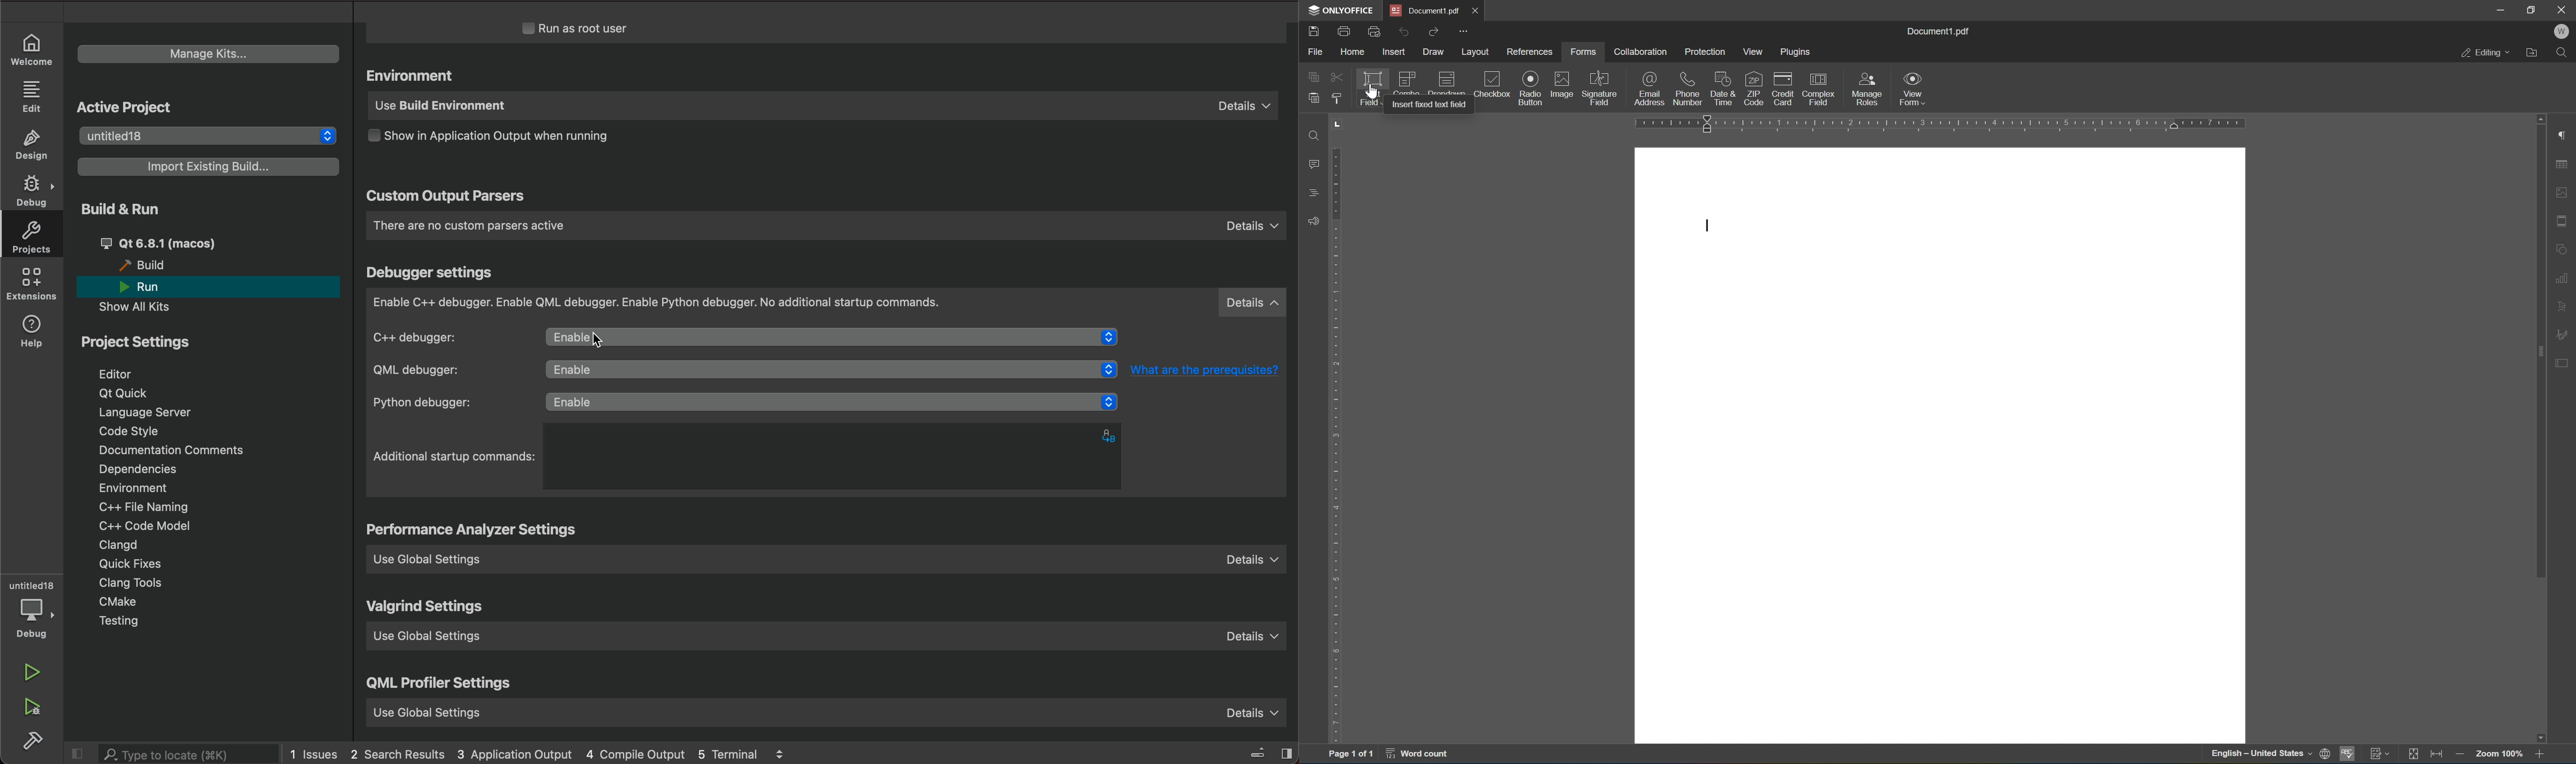 Image resolution: width=2576 pixels, height=784 pixels. I want to click on cut, so click(1336, 75).